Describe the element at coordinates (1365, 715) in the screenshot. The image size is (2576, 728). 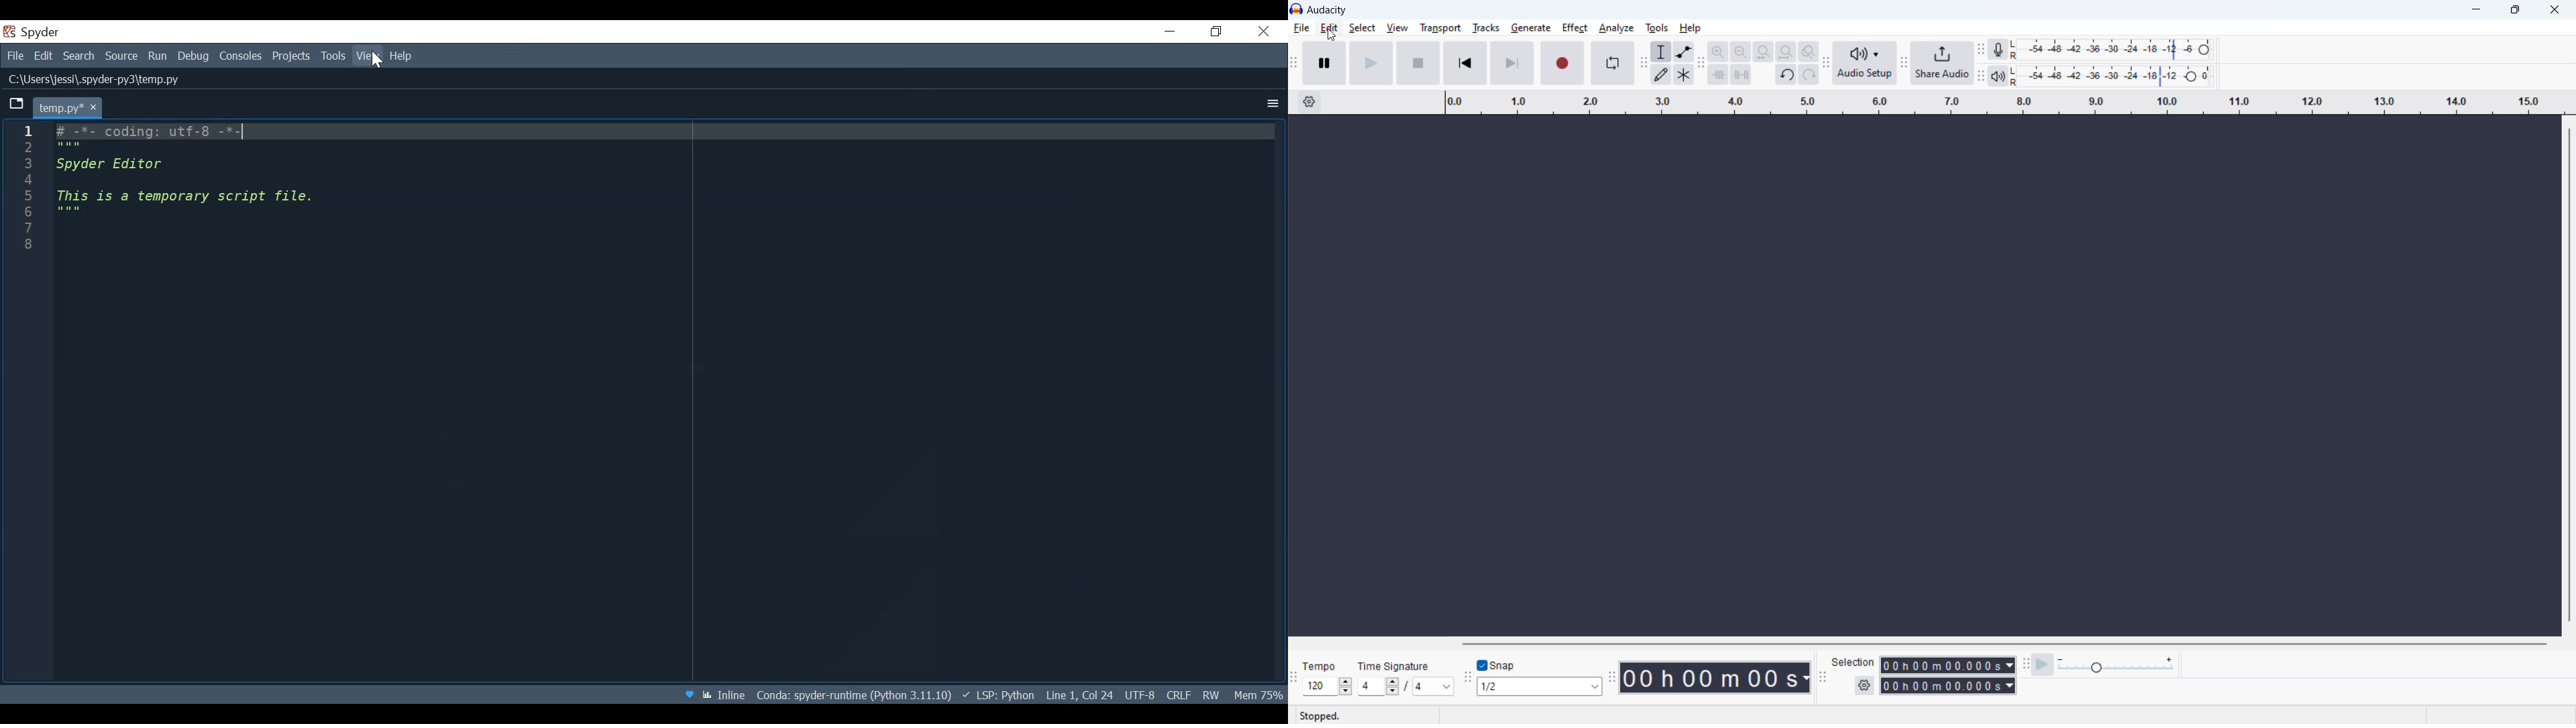
I see `Stopped - indicates current status of playback` at that location.